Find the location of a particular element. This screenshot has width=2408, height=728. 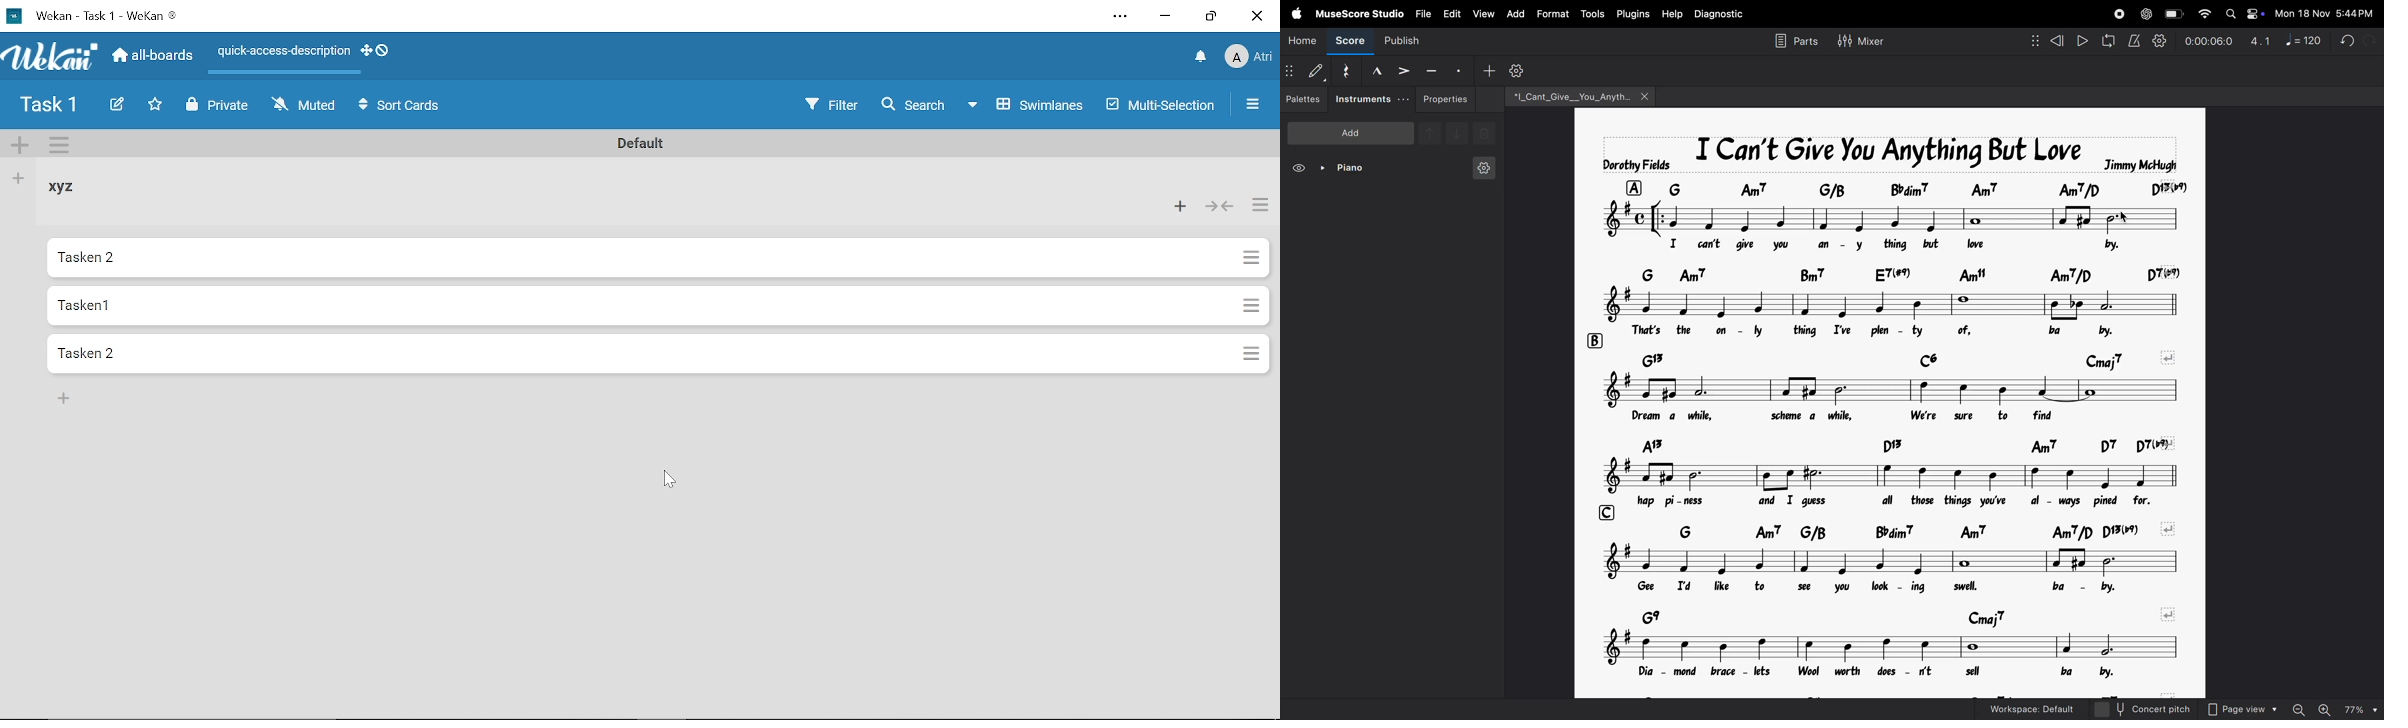

chord symbols is located at coordinates (1901, 615).